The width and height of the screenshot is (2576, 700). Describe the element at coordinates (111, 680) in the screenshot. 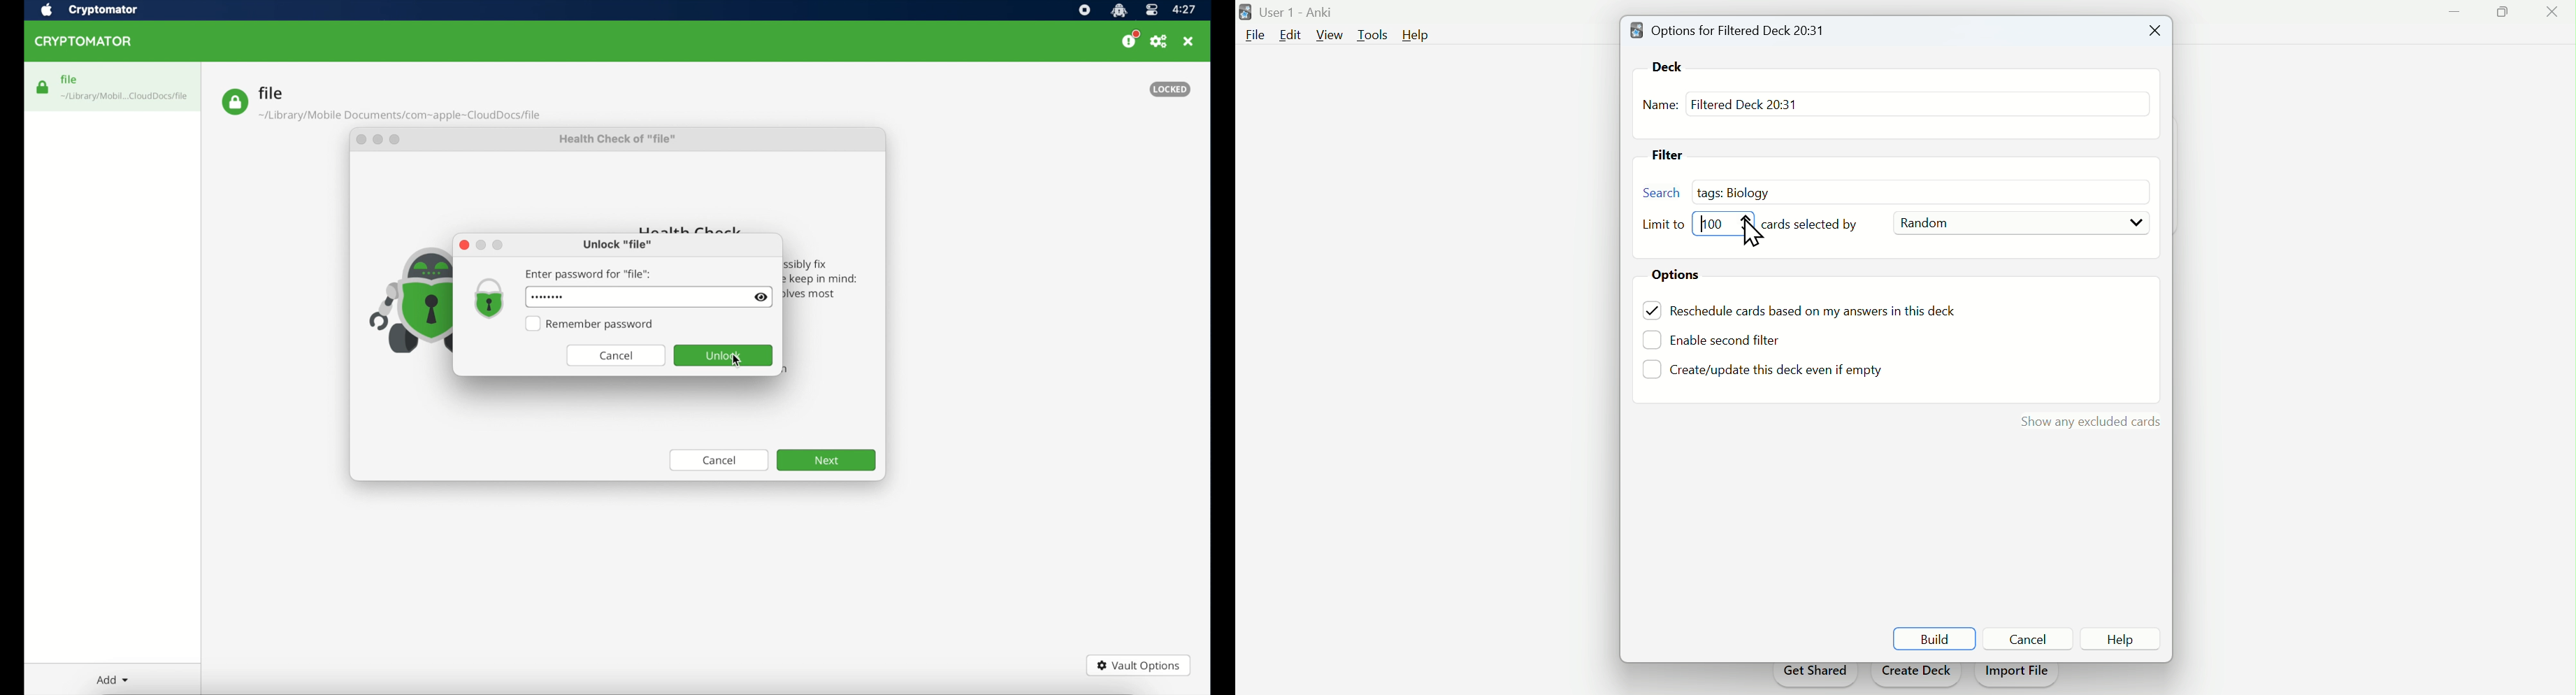

I see `add dropdown` at that location.